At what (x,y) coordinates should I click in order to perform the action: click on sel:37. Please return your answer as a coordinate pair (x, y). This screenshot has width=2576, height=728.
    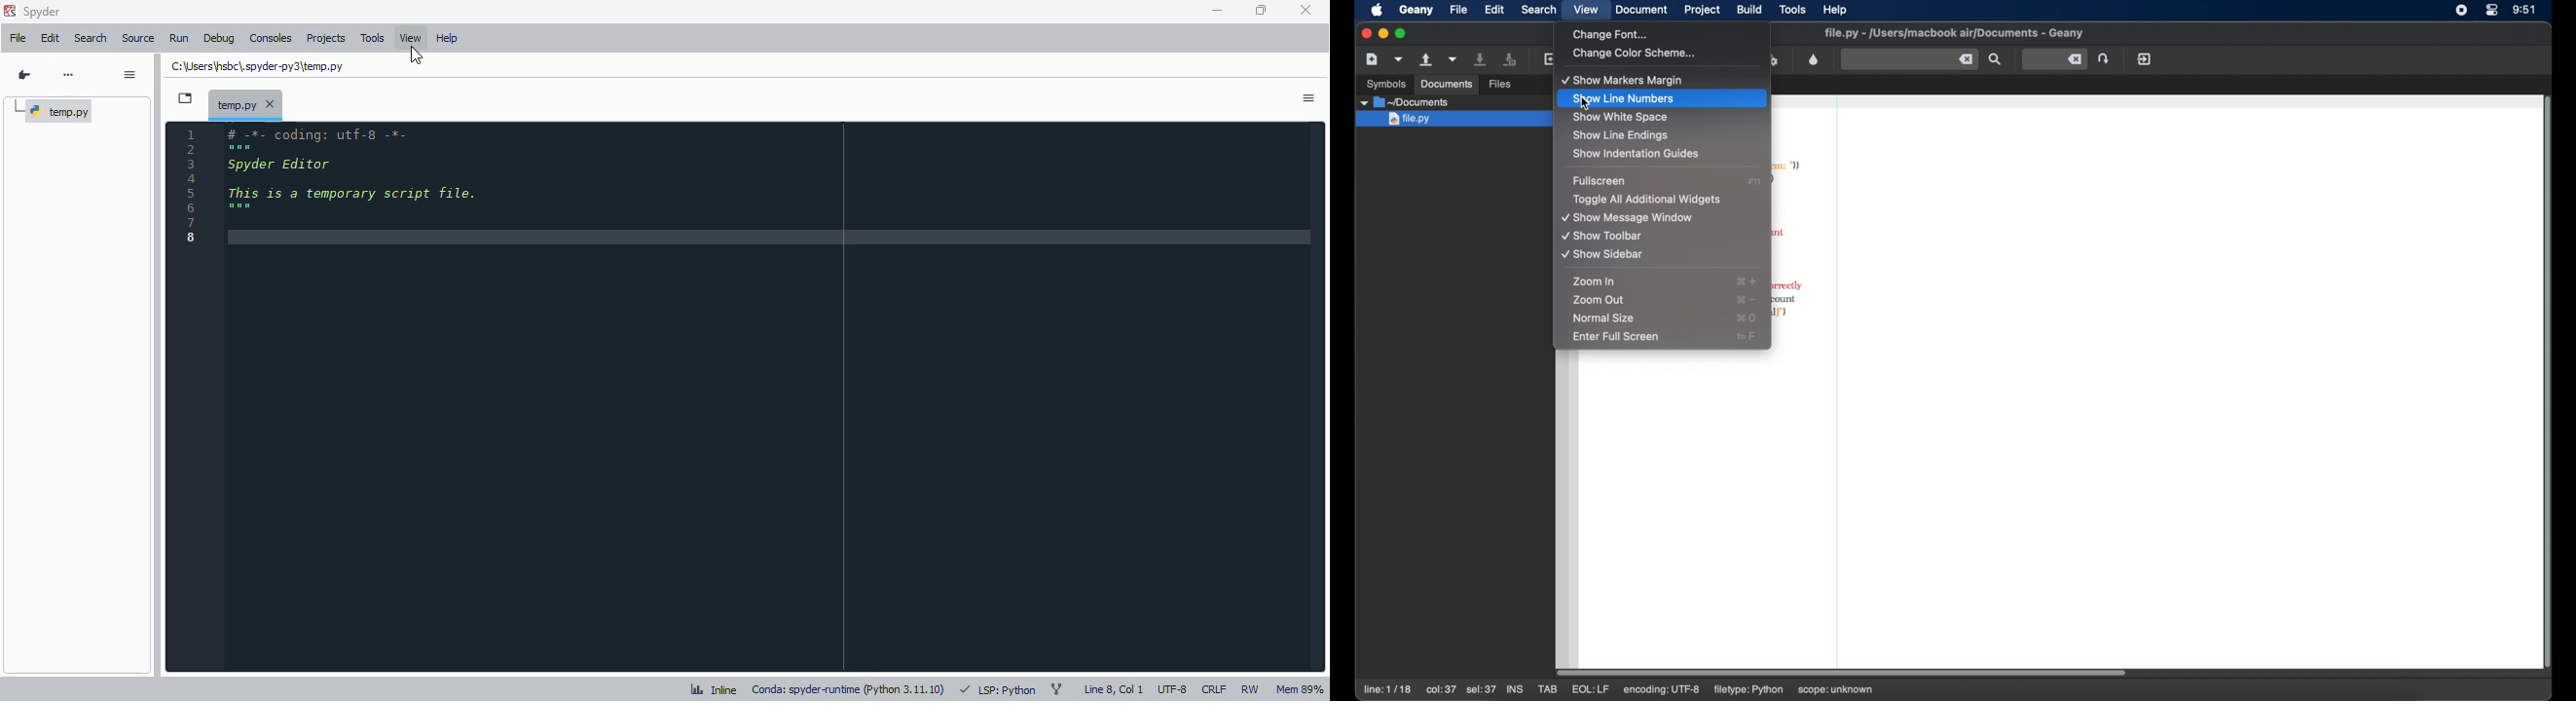
    Looking at the image, I should click on (1481, 690).